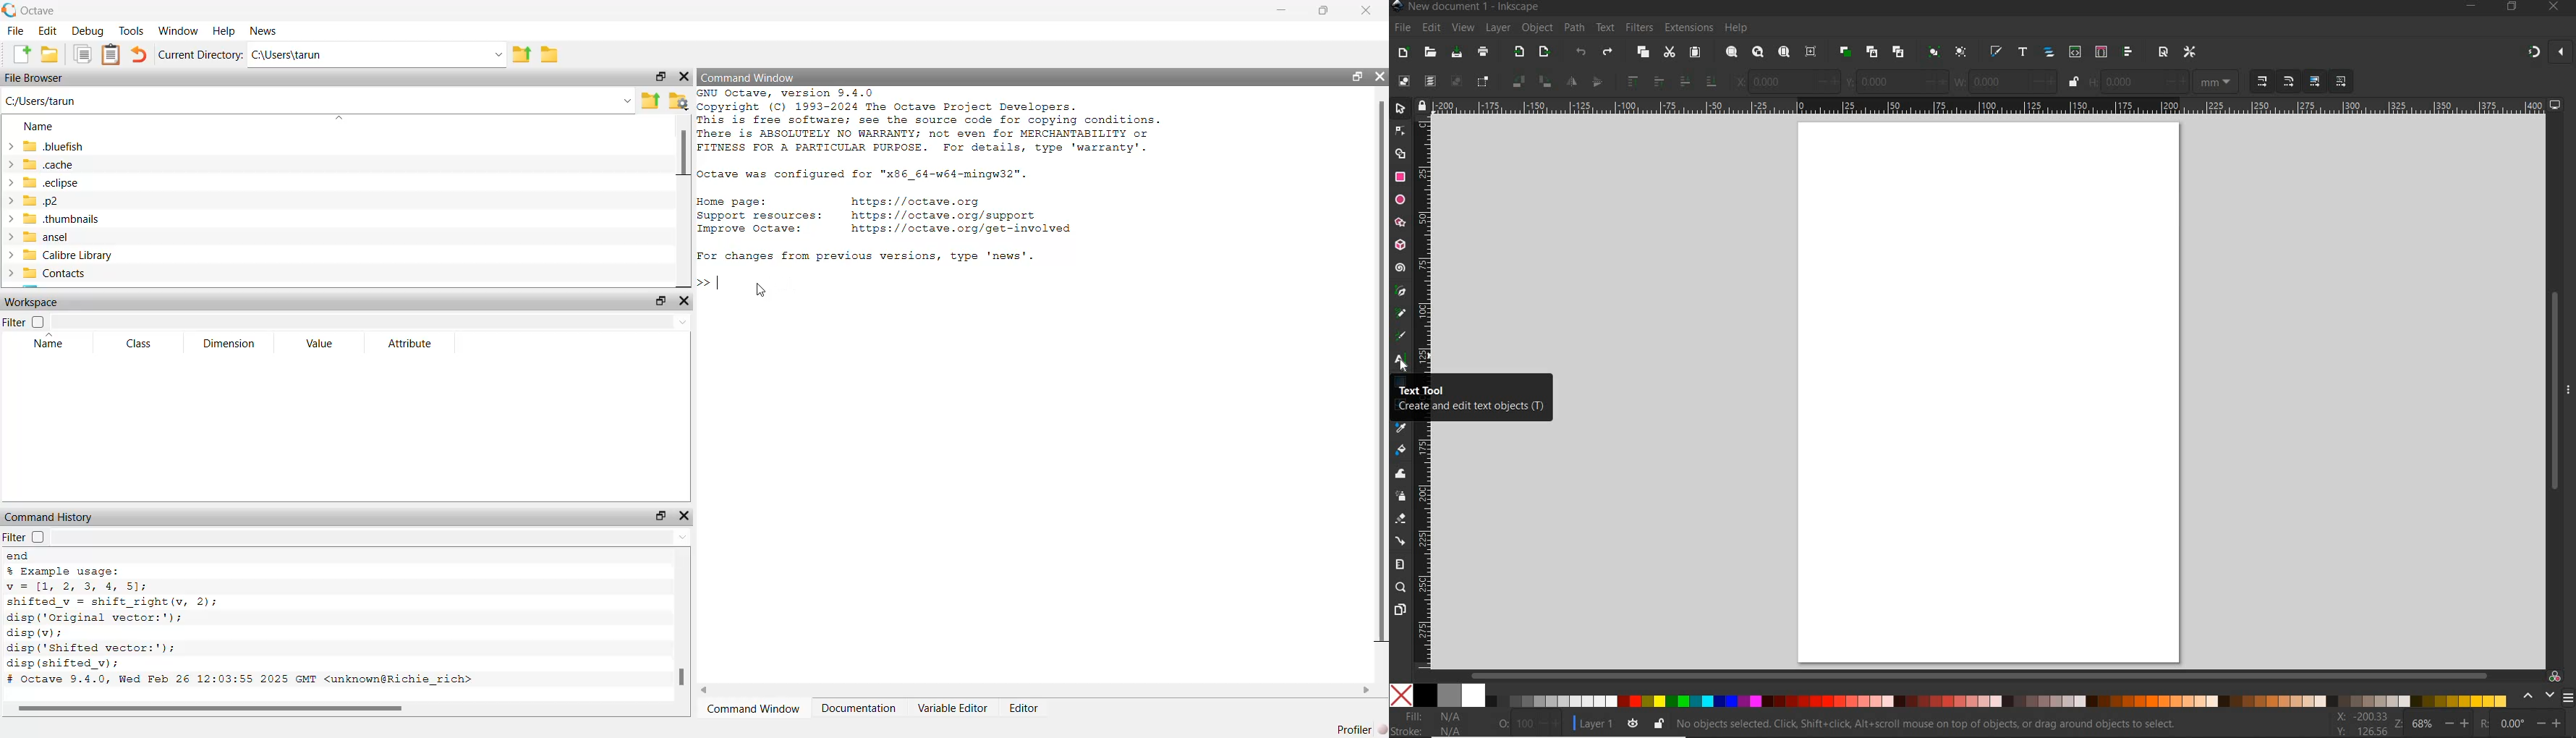  Describe the element at coordinates (1400, 108) in the screenshot. I see `selector tool` at that location.